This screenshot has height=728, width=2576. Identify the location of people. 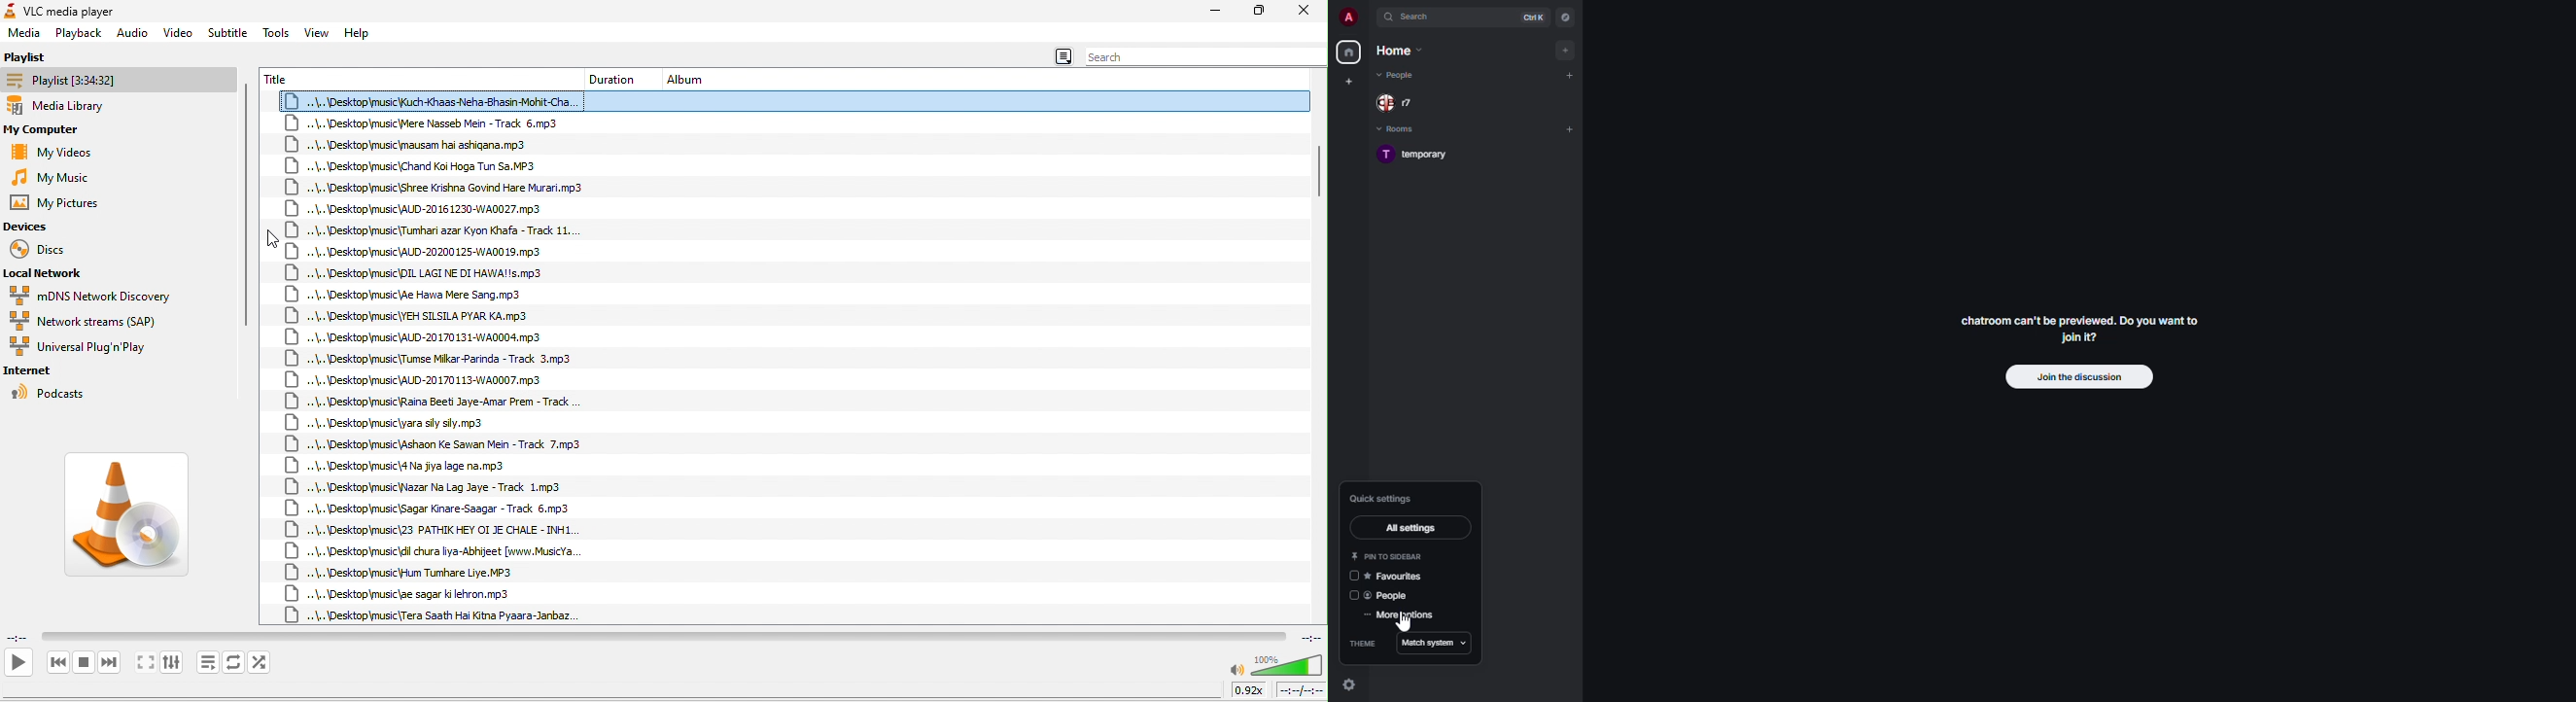
(1400, 76).